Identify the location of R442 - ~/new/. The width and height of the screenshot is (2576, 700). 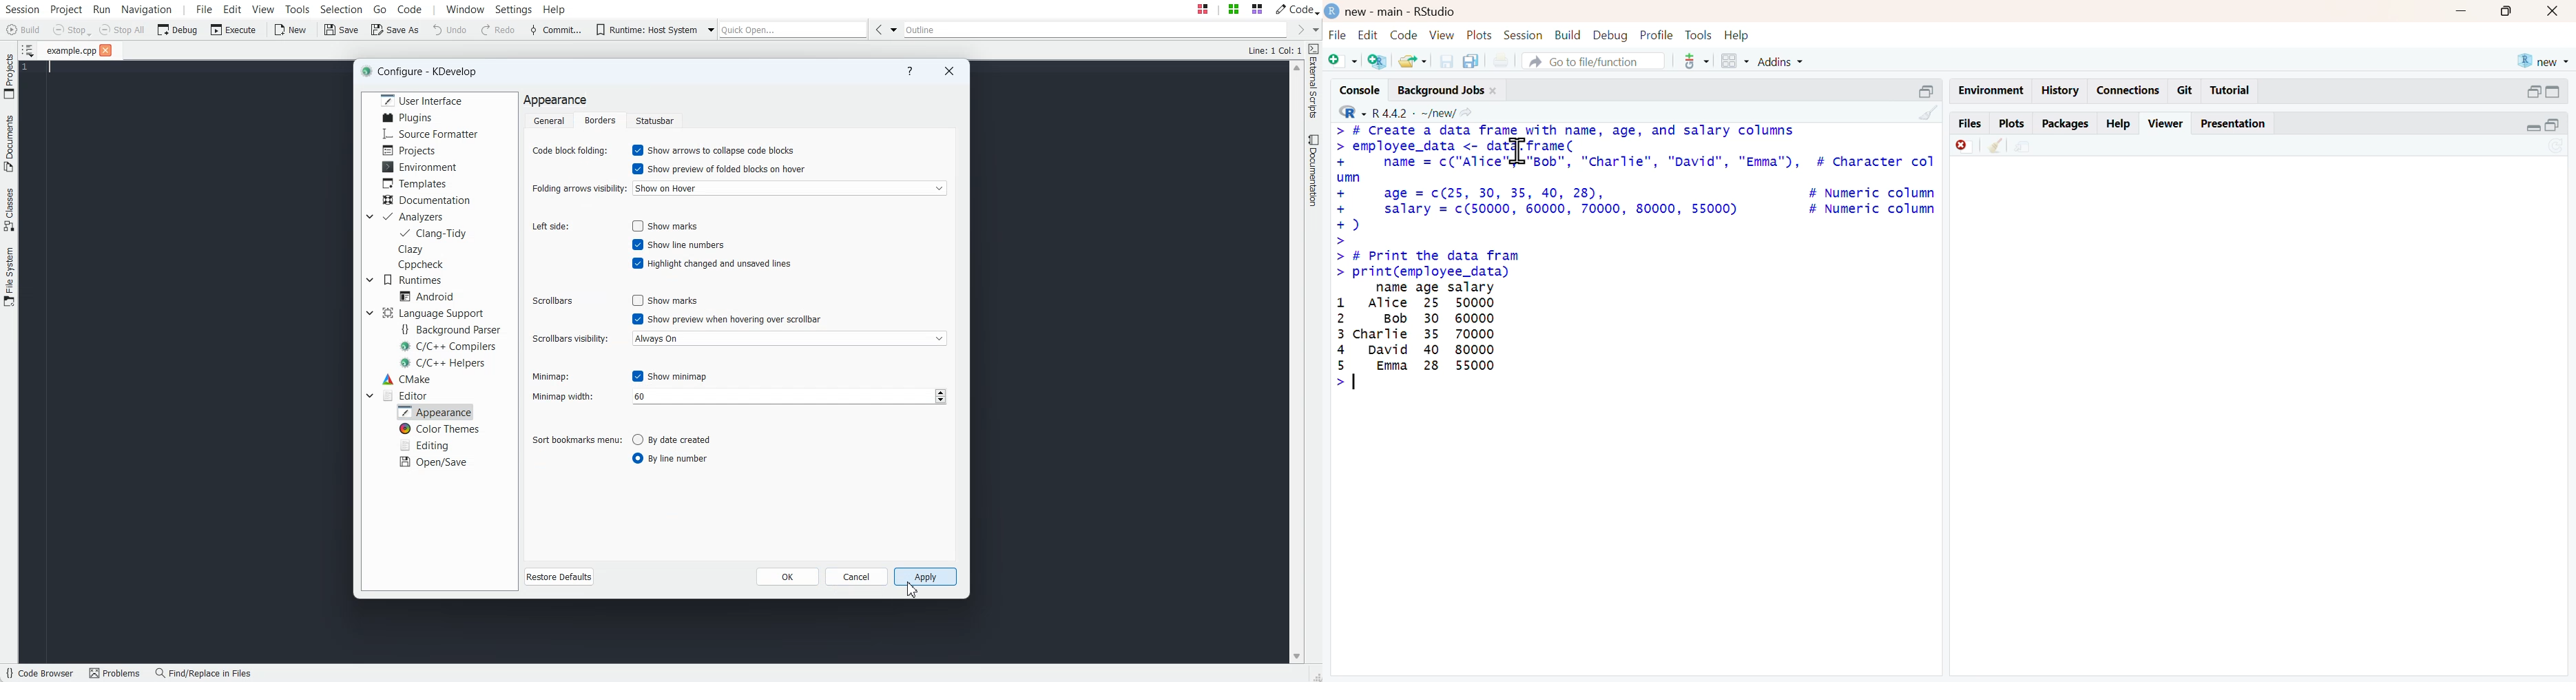
(1427, 112).